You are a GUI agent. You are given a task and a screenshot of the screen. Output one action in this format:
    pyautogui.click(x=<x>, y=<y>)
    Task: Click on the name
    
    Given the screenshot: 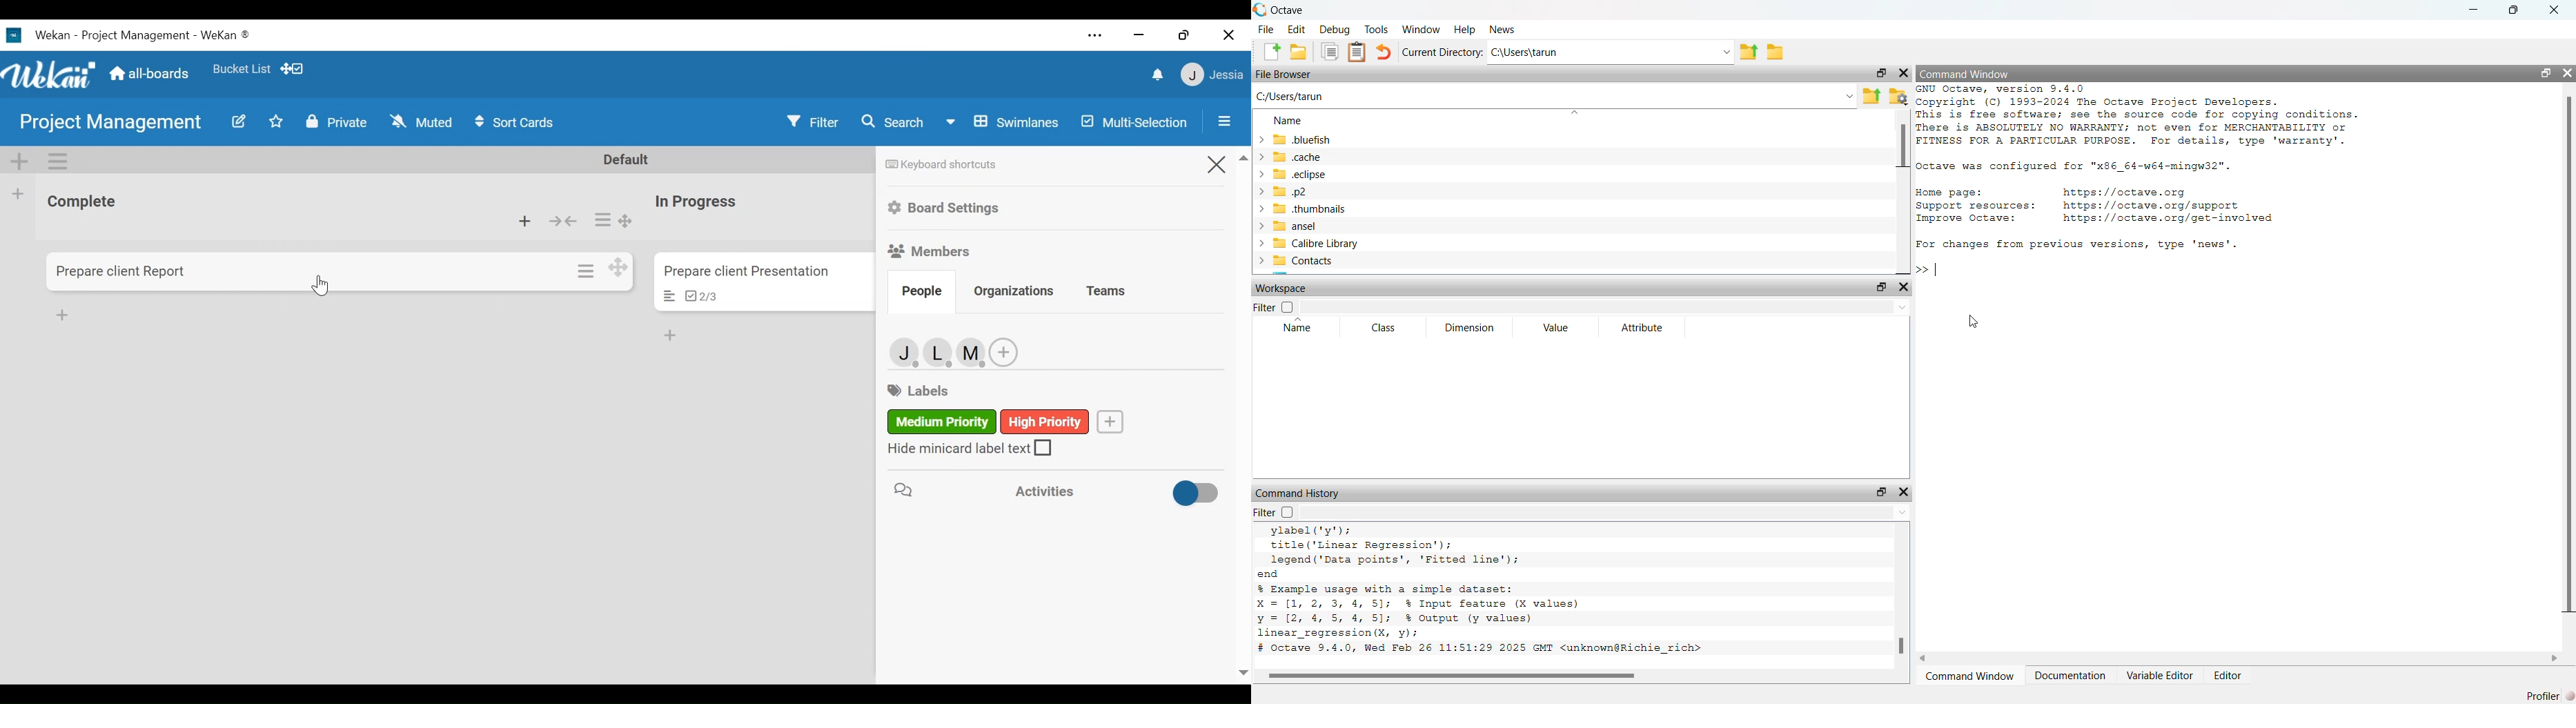 What is the action you would take?
    pyautogui.click(x=1296, y=329)
    